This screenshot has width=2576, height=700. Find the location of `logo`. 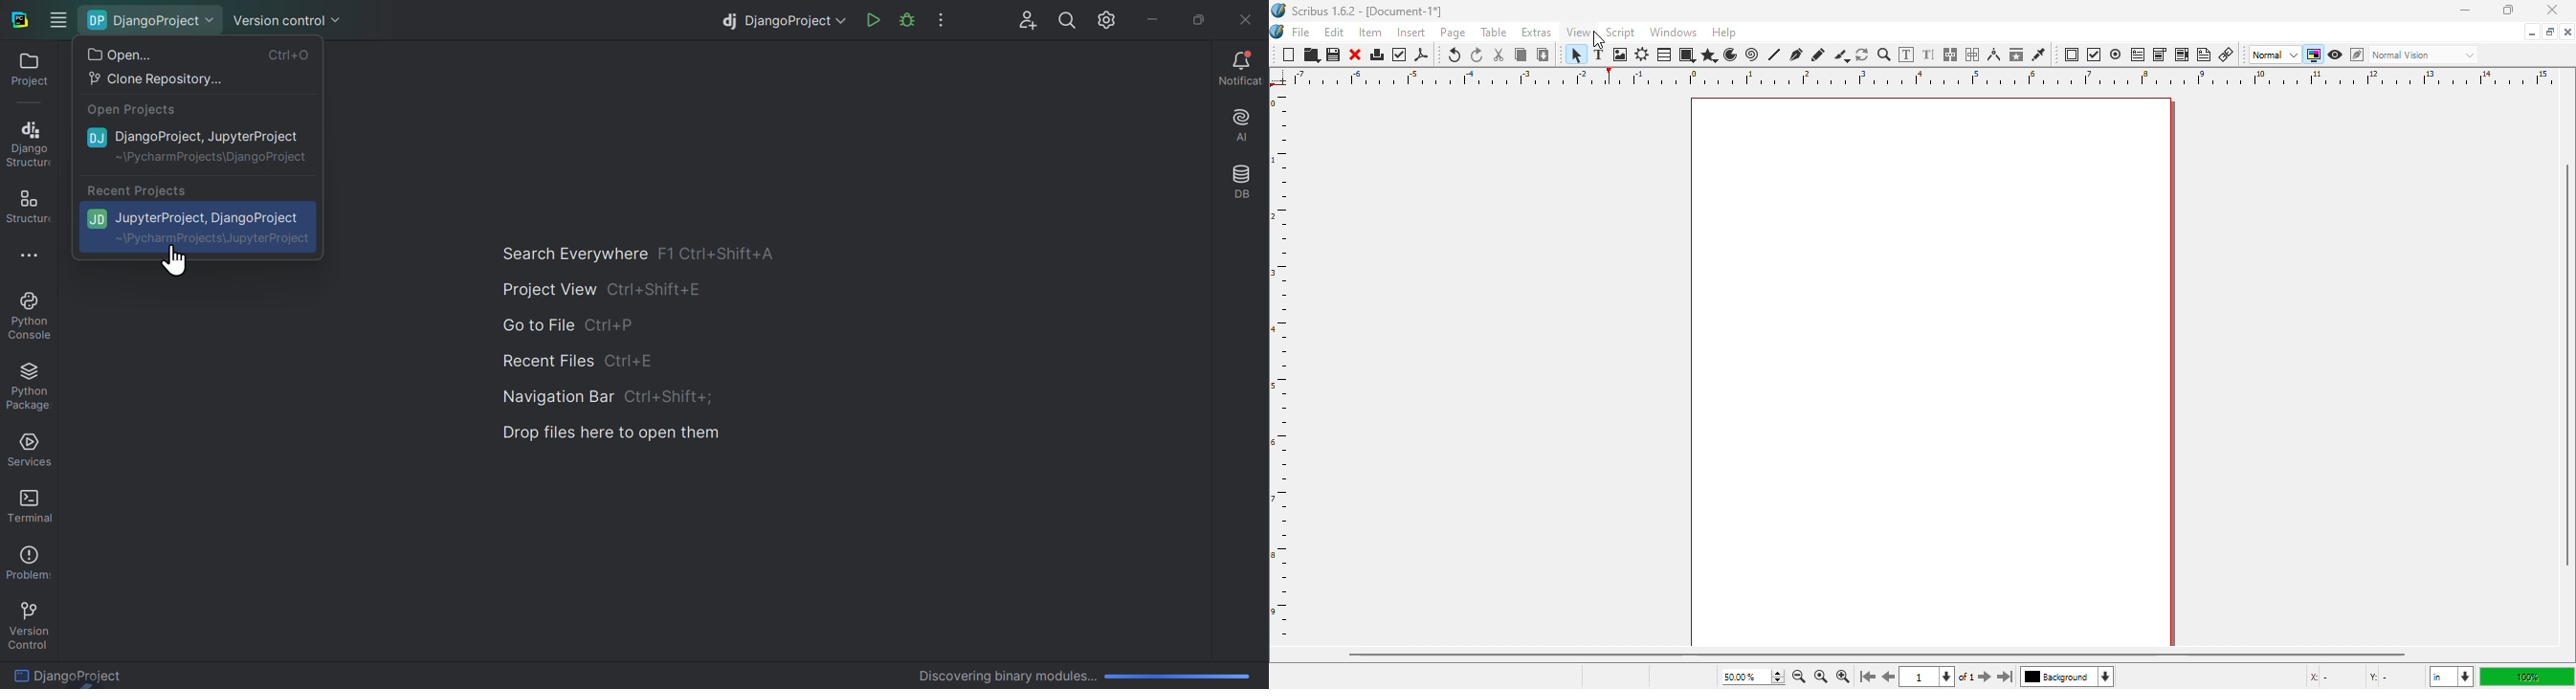

logo is located at coordinates (1277, 32).